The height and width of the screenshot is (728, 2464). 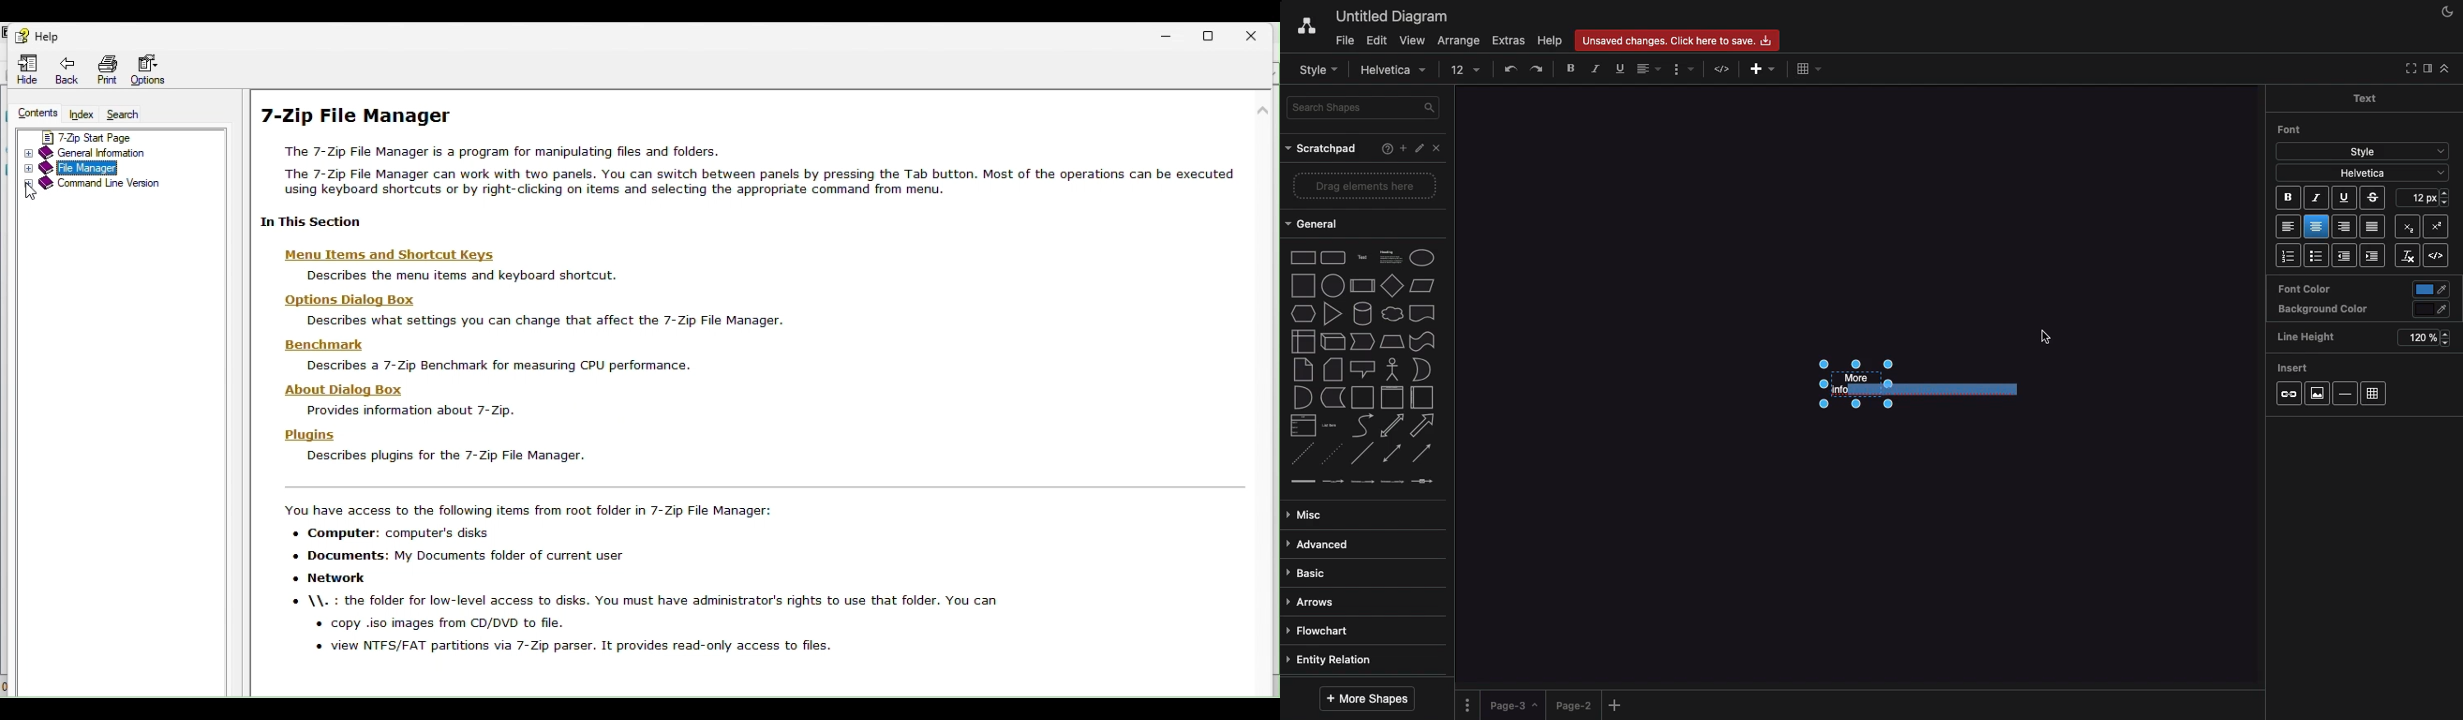 What do you see at coordinates (1333, 368) in the screenshot?
I see `card` at bounding box center [1333, 368].